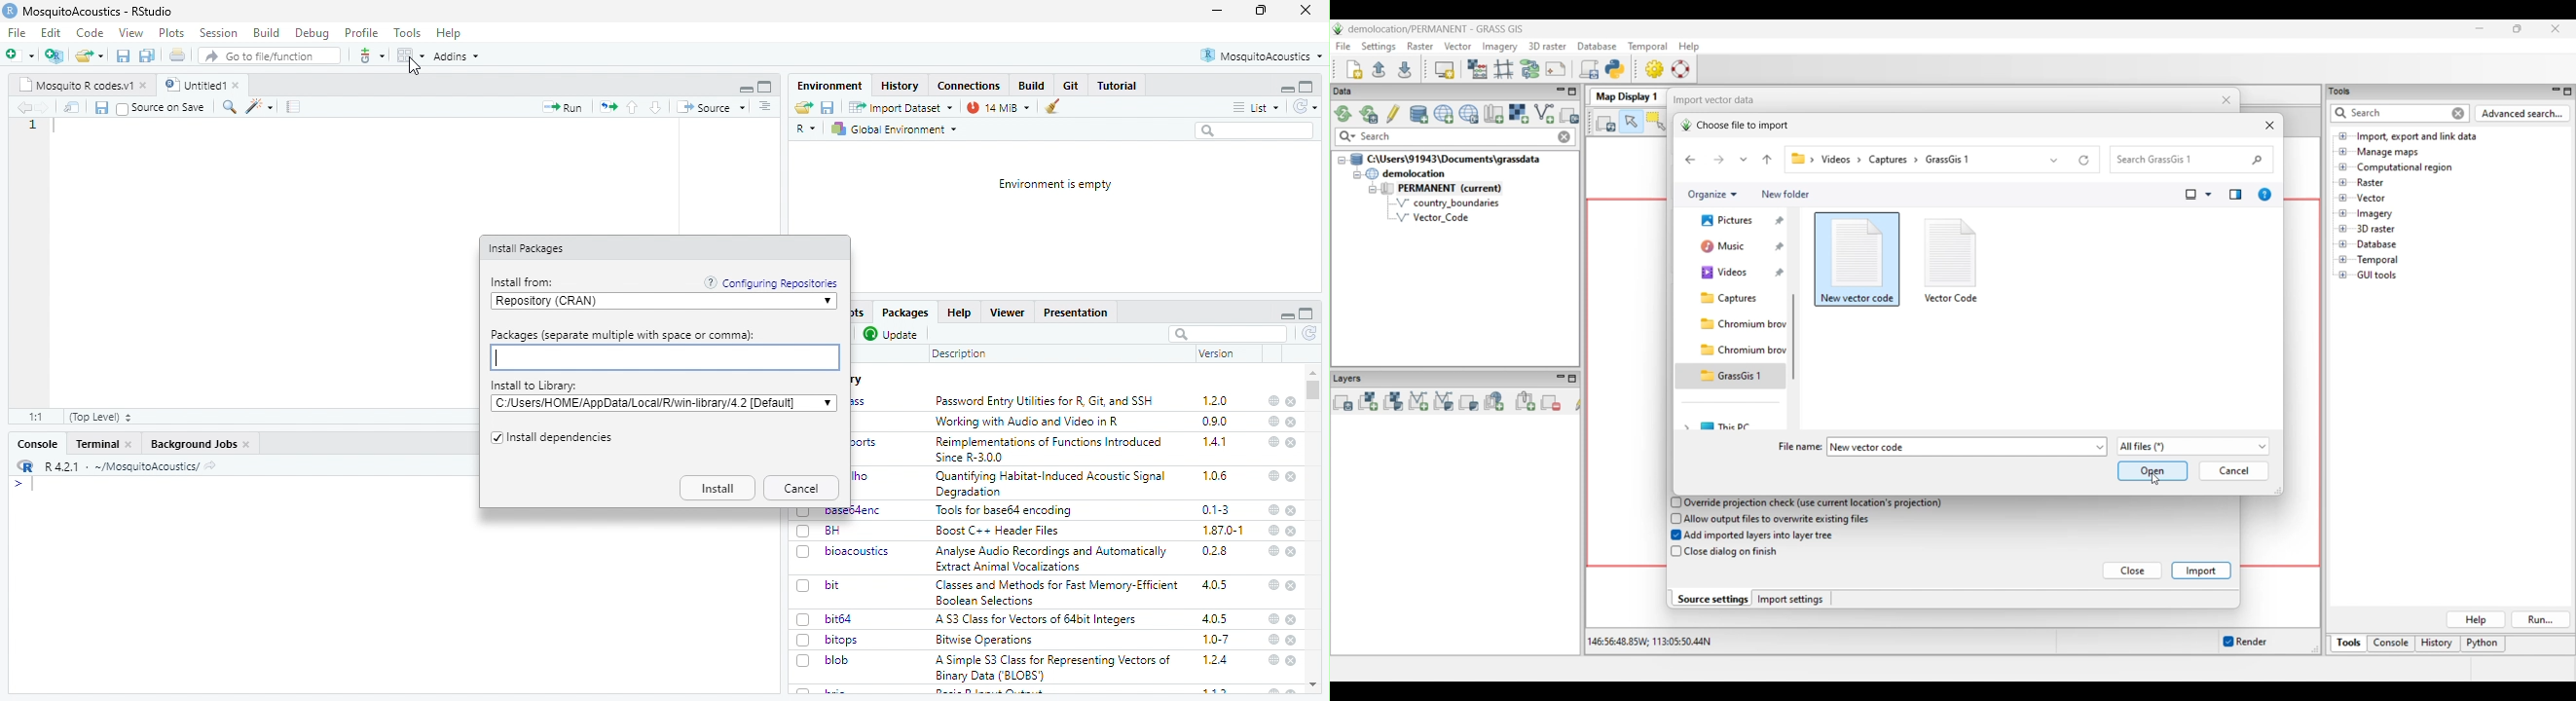  What do you see at coordinates (2388, 113) in the screenshot?
I see `Type in or enter details for quick search` at bounding box center [2388, 113].